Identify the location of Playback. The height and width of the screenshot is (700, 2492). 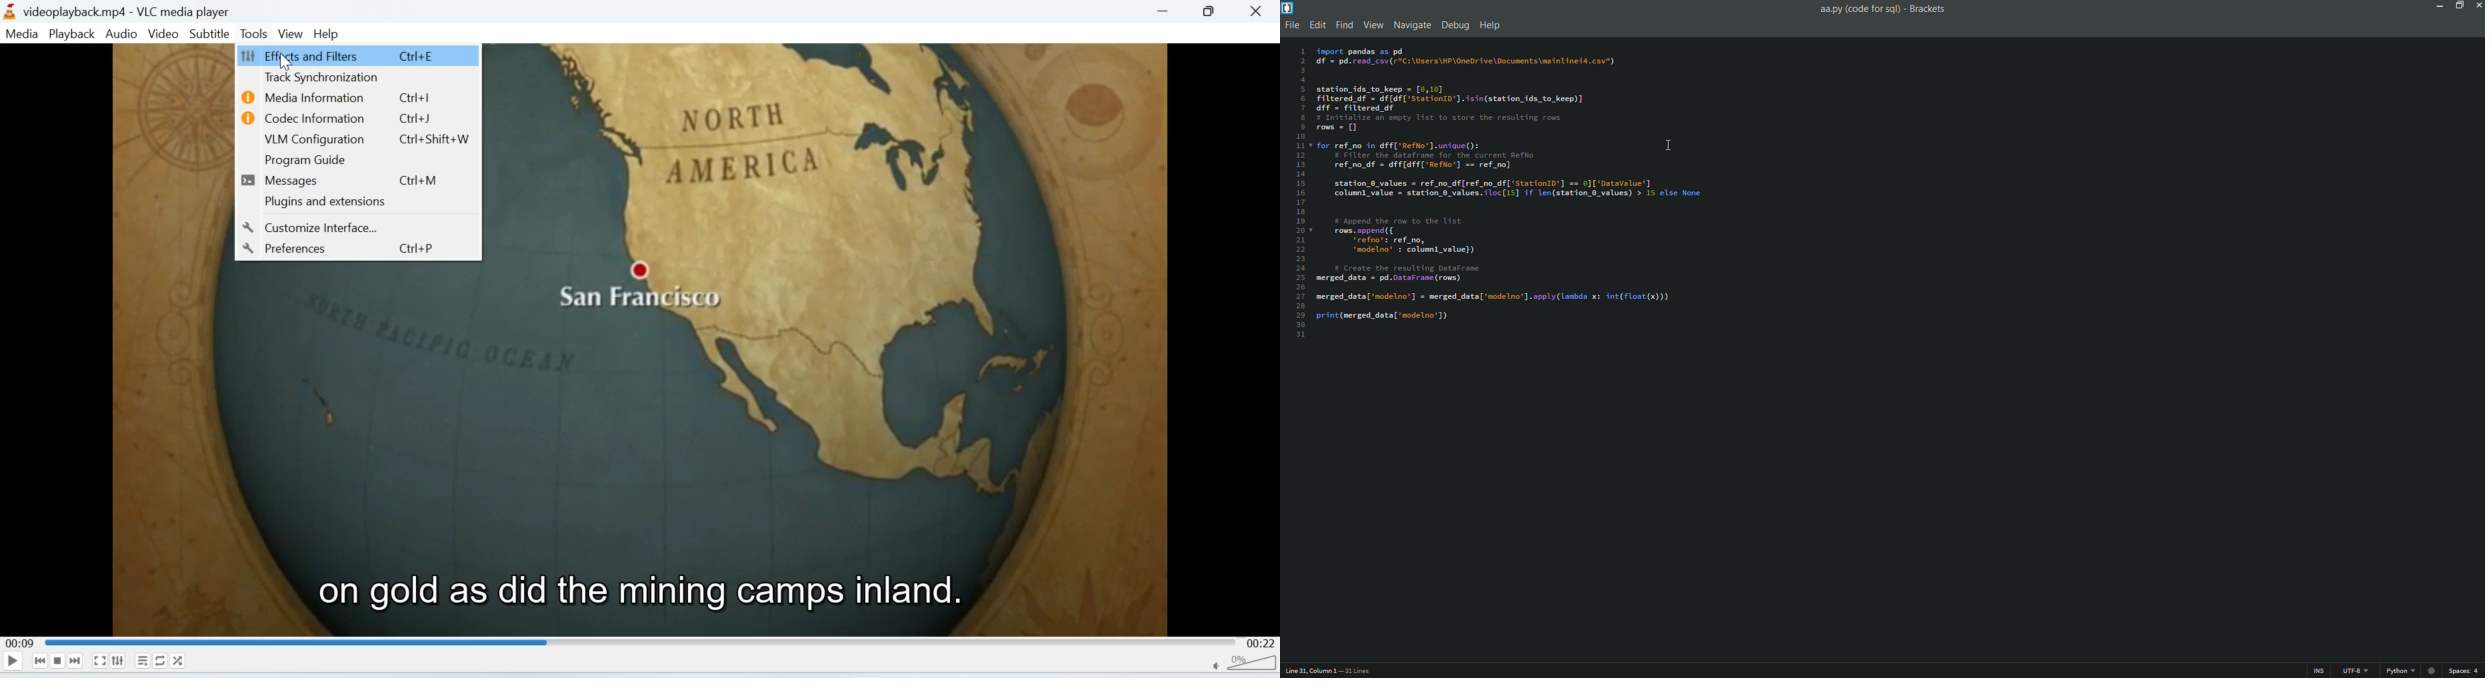
(70, 34).